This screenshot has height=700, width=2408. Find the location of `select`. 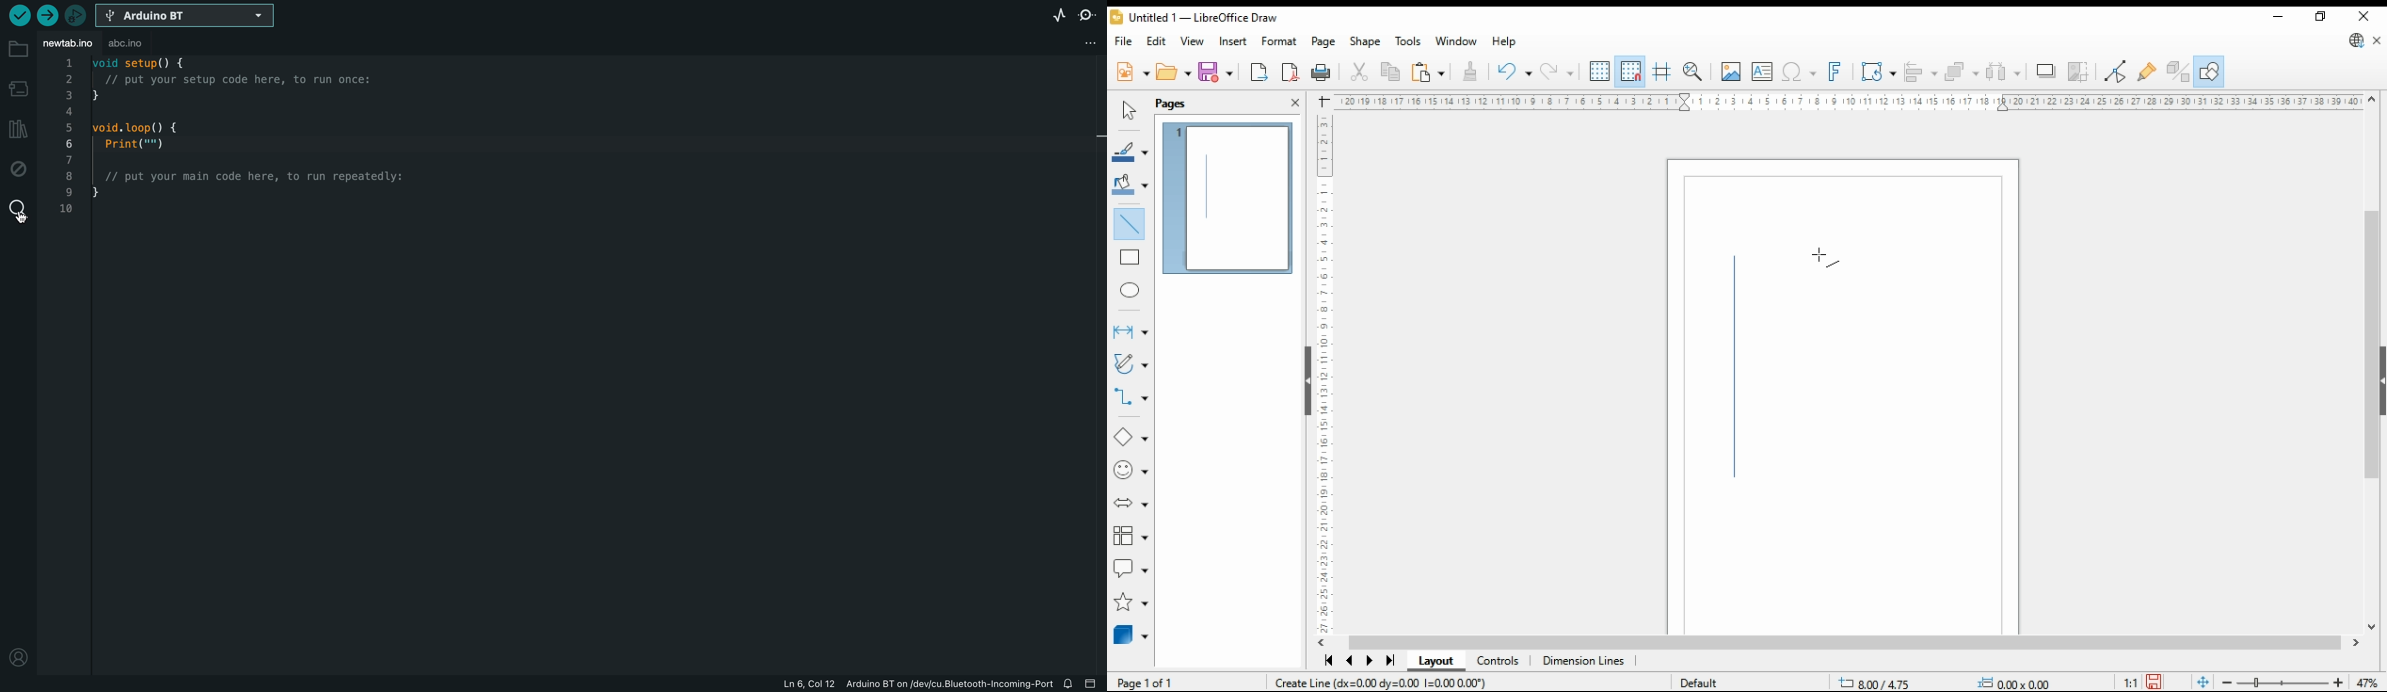

select is located at coordinates (1129, 110).